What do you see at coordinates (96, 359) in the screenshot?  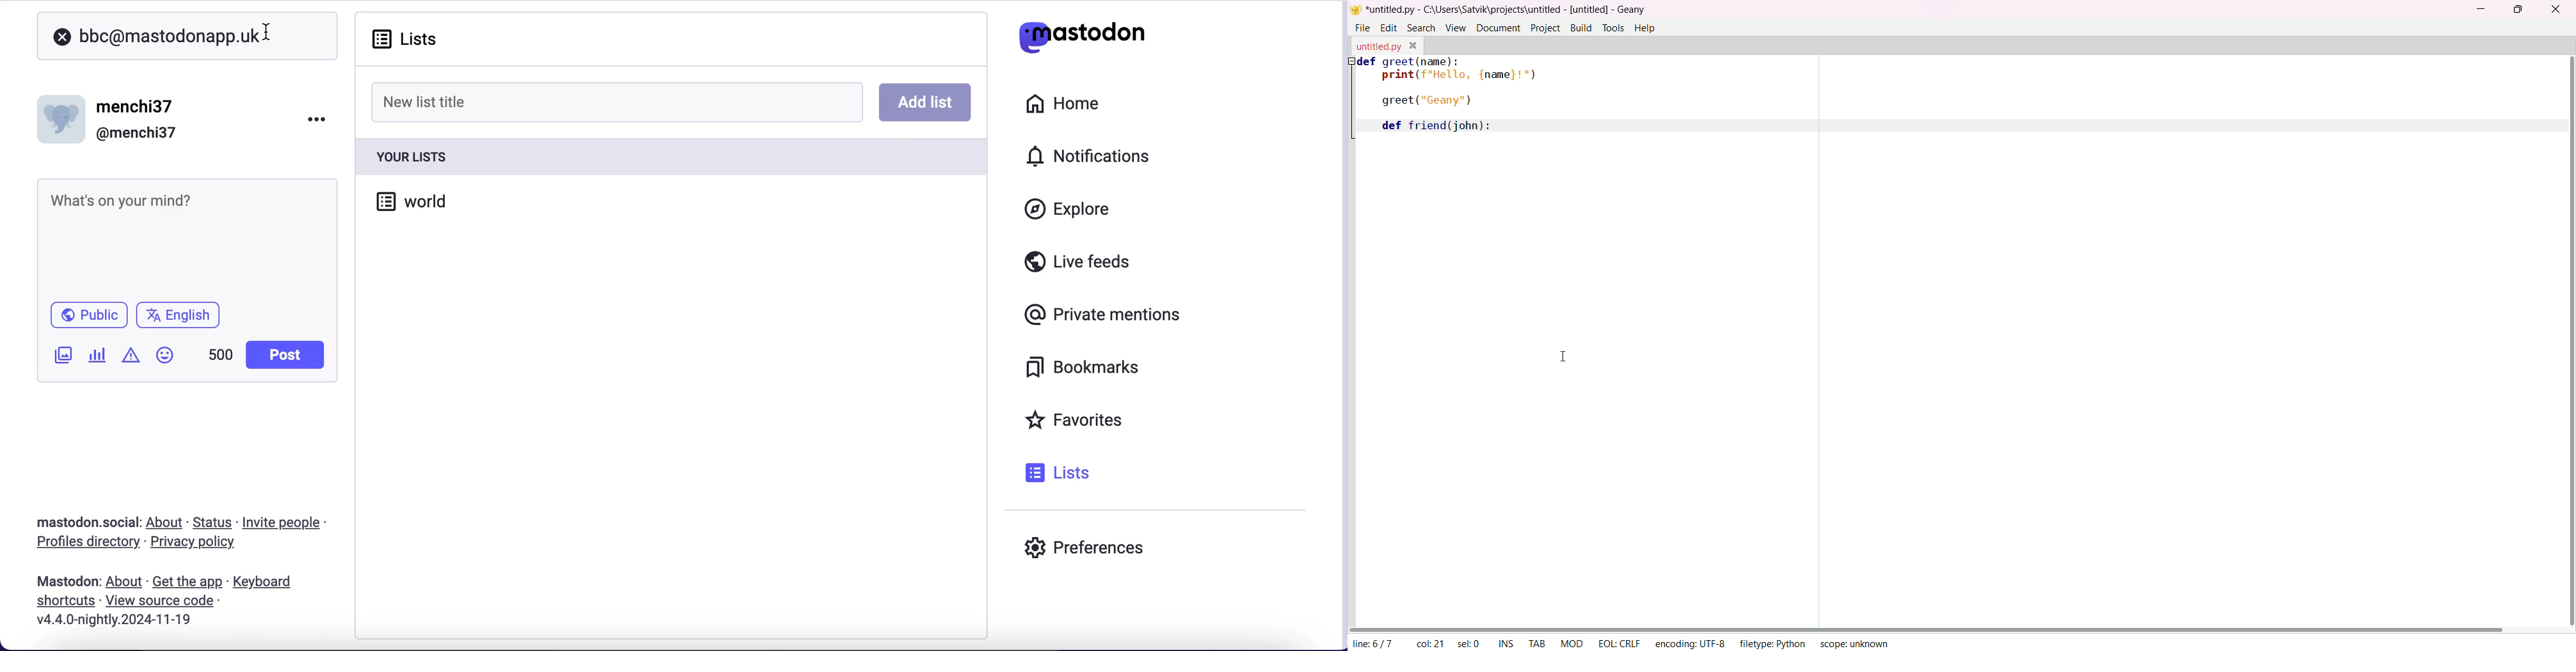 I see `add a poll` at bounding box center [96, 359].